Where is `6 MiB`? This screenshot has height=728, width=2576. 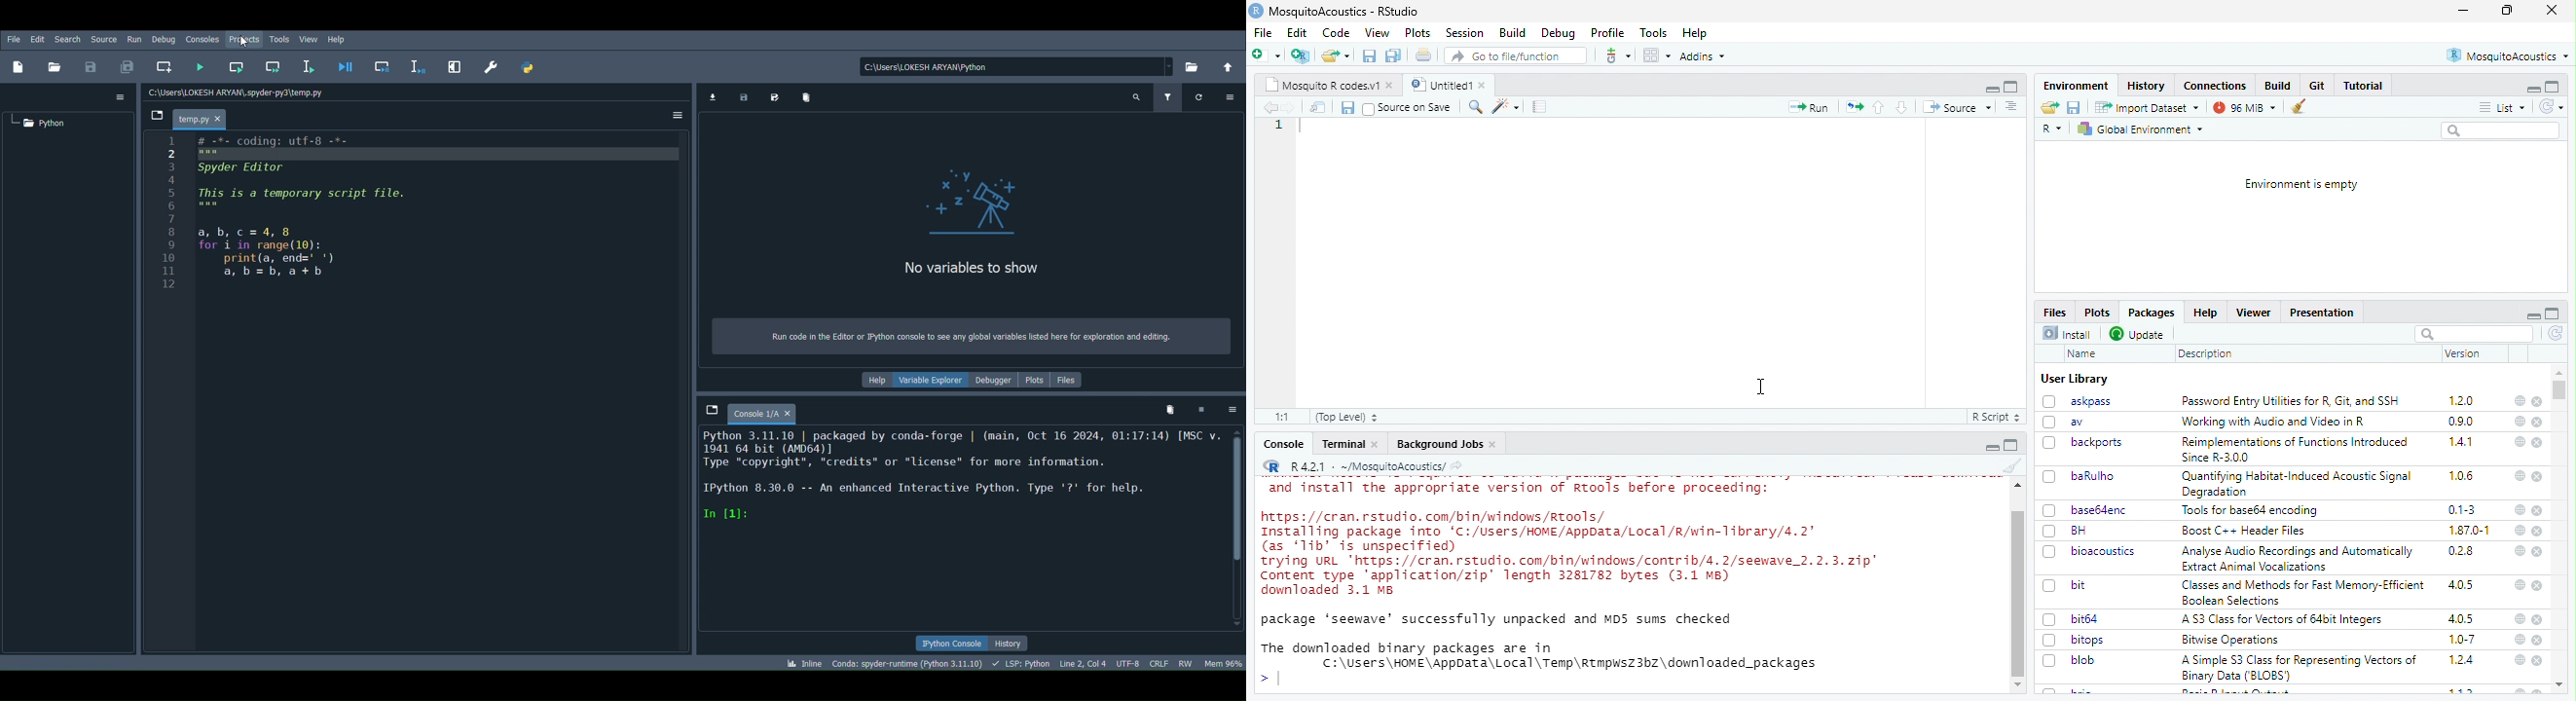 6 MiB is located at coordinates (2242, 108).